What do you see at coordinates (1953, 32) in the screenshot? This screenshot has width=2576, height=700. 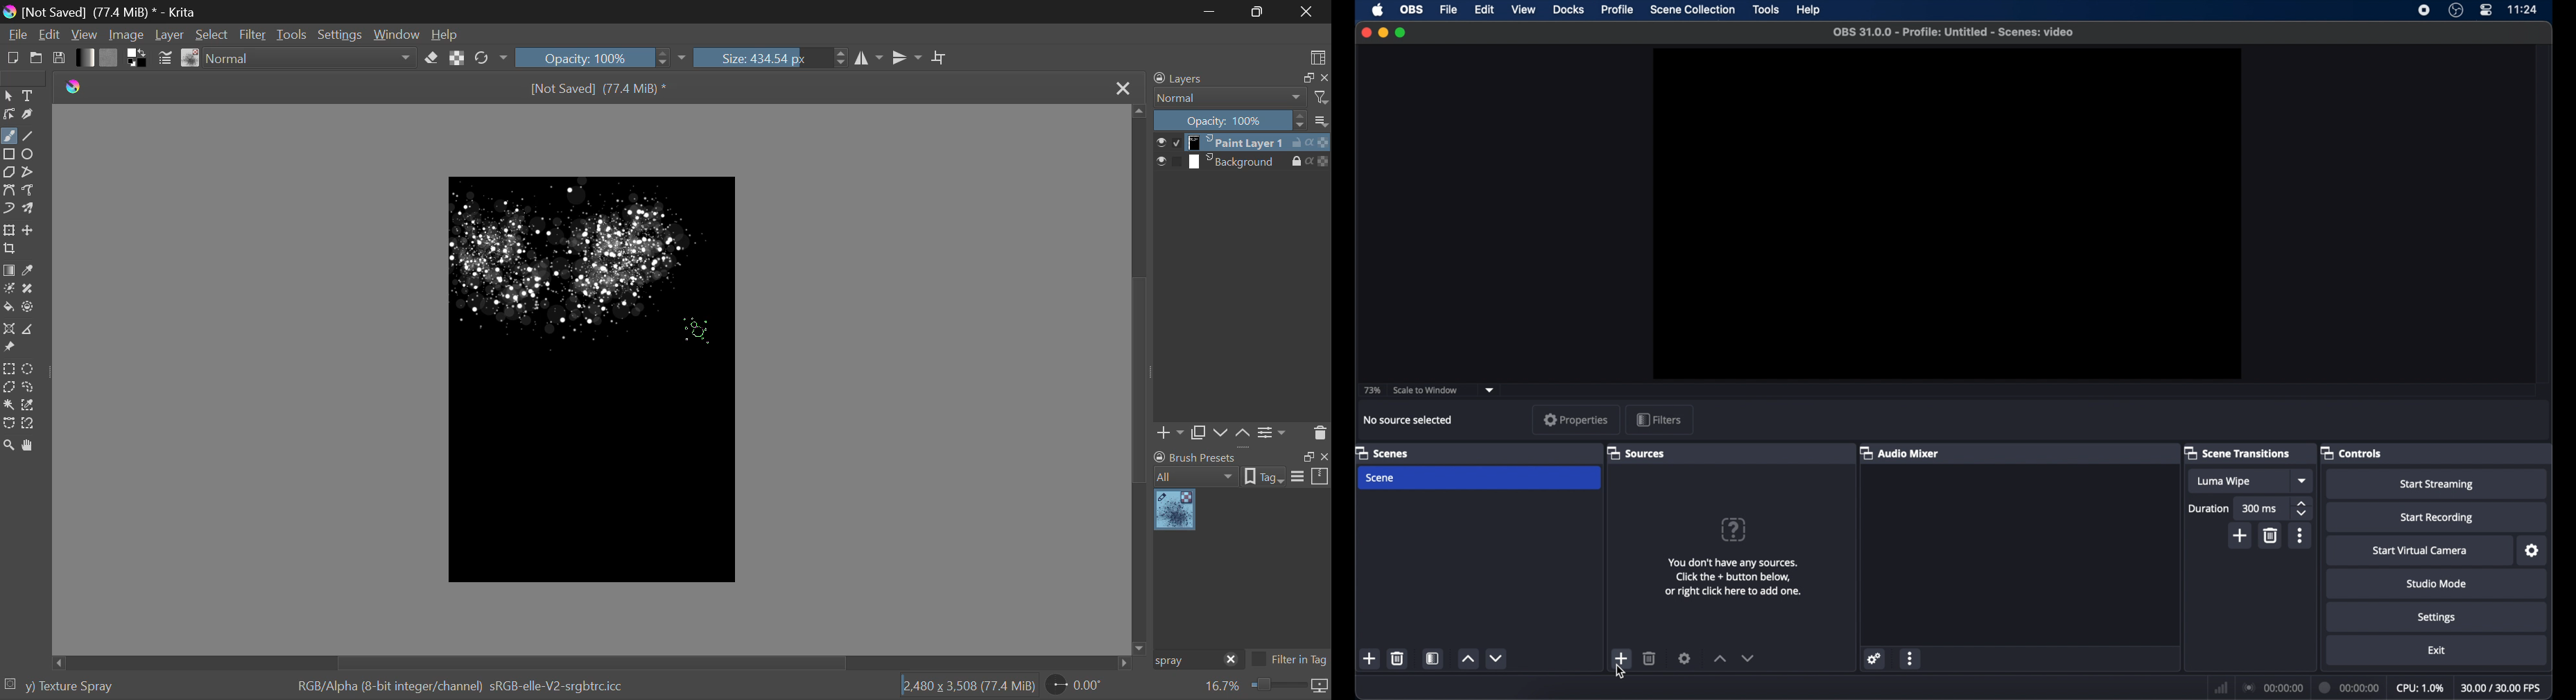 I see `file name` at bounding box center [1953, 32].